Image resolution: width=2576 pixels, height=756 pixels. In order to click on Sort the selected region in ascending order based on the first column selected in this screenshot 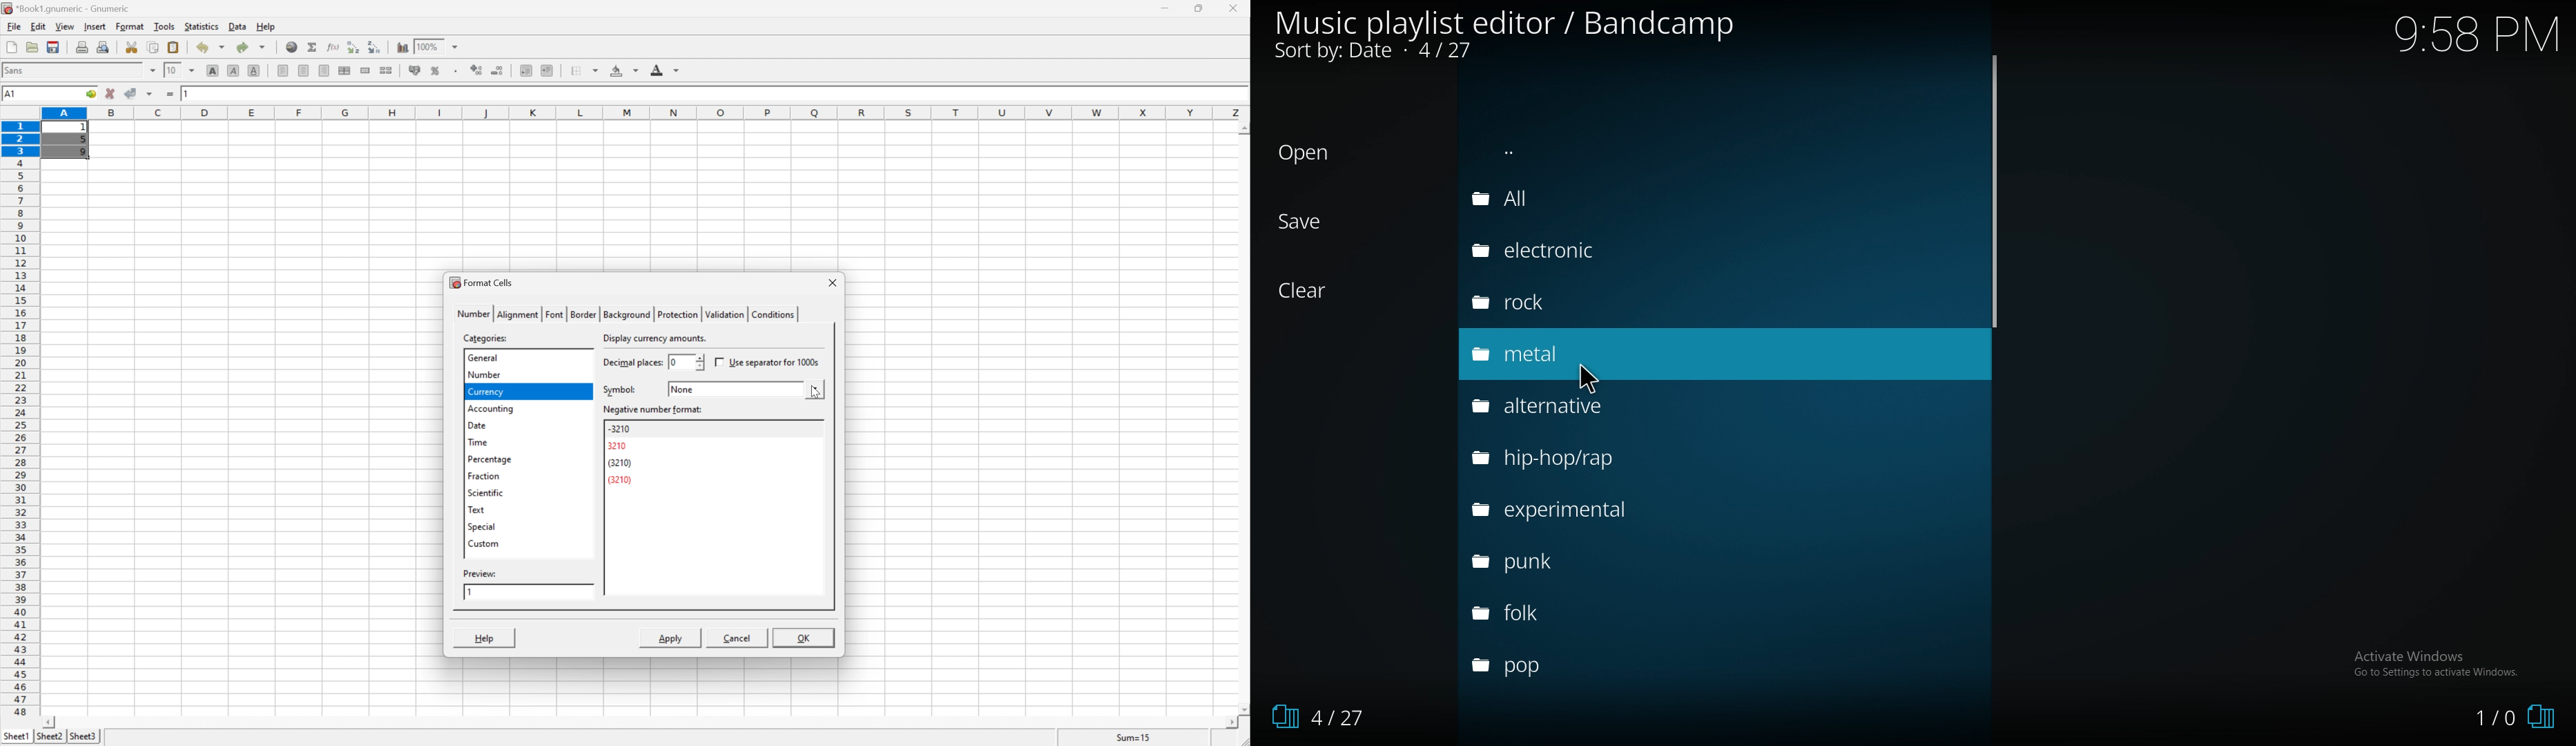, I will do `click(354, 46)`.